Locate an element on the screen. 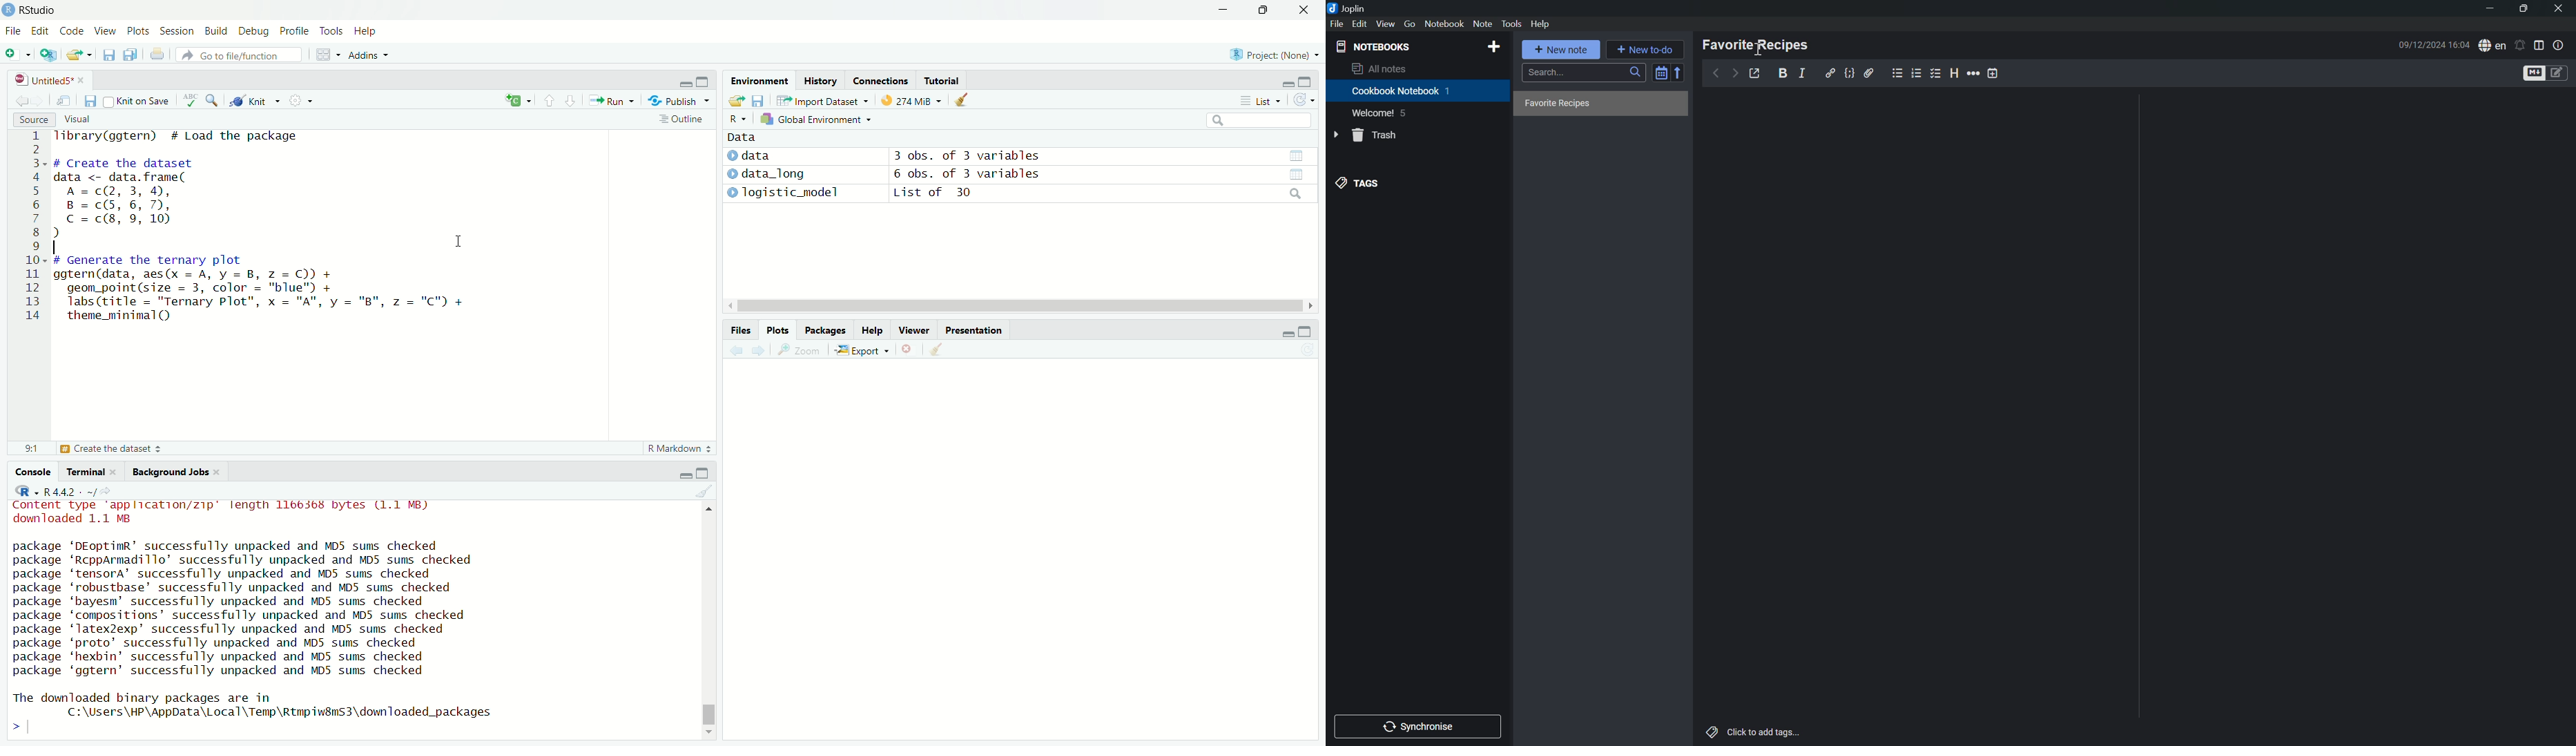 The height and width of the screenshot is (756, 2576). minimise is located at coordinates (682, 473).